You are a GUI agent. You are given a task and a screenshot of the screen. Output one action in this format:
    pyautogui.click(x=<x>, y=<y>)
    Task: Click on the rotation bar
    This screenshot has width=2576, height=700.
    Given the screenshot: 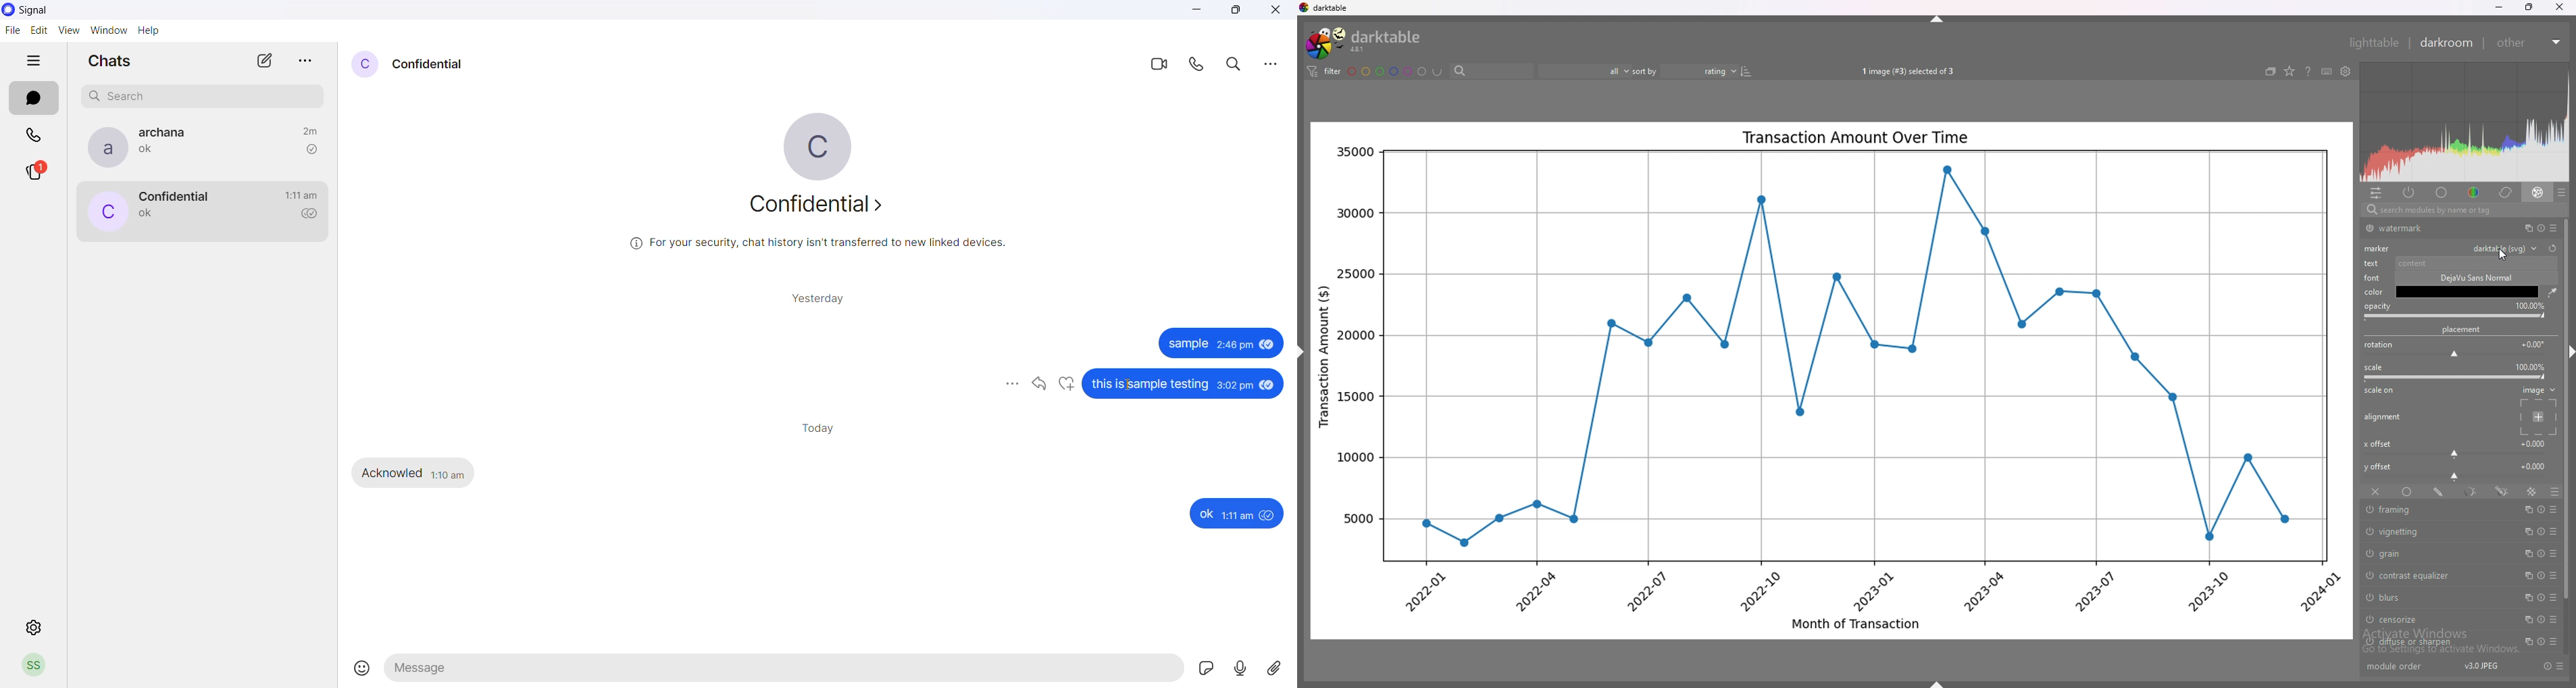 What is the action you would take?
    pyautogui.click(x=2454, y=355)
    